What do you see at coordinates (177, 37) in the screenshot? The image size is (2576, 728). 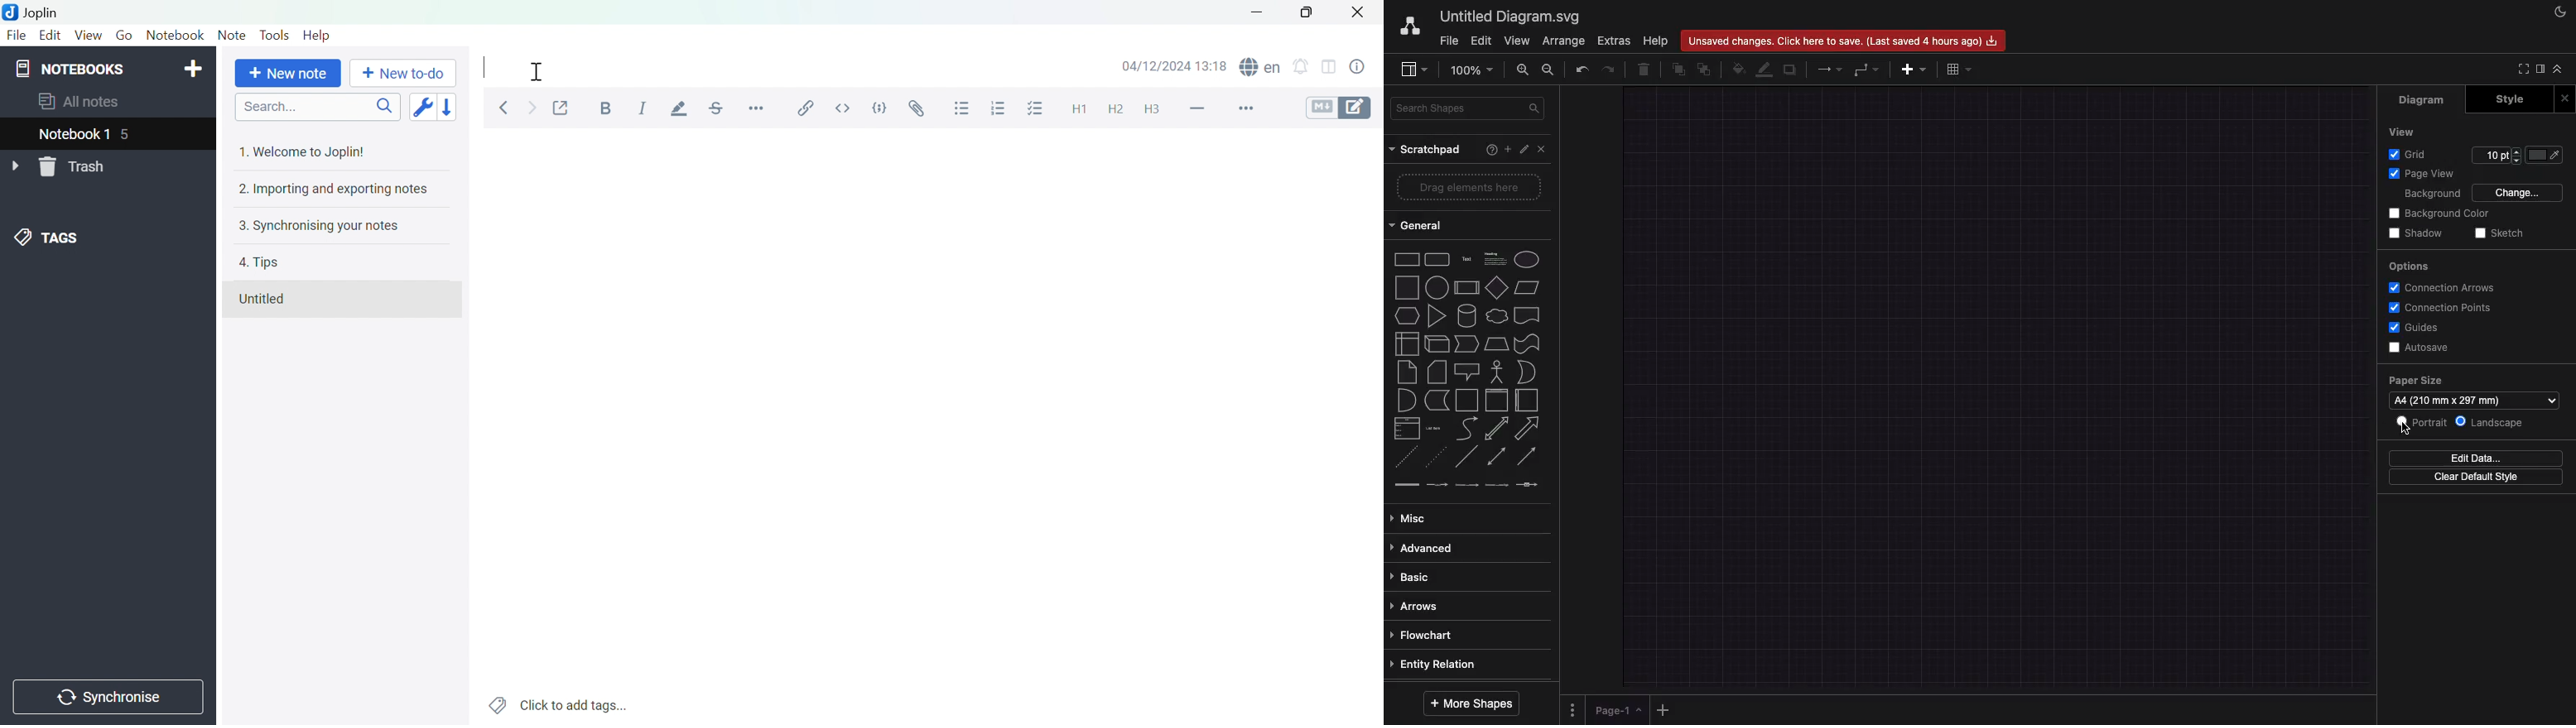 I see `Notebook` at bounding box center [177, 37].